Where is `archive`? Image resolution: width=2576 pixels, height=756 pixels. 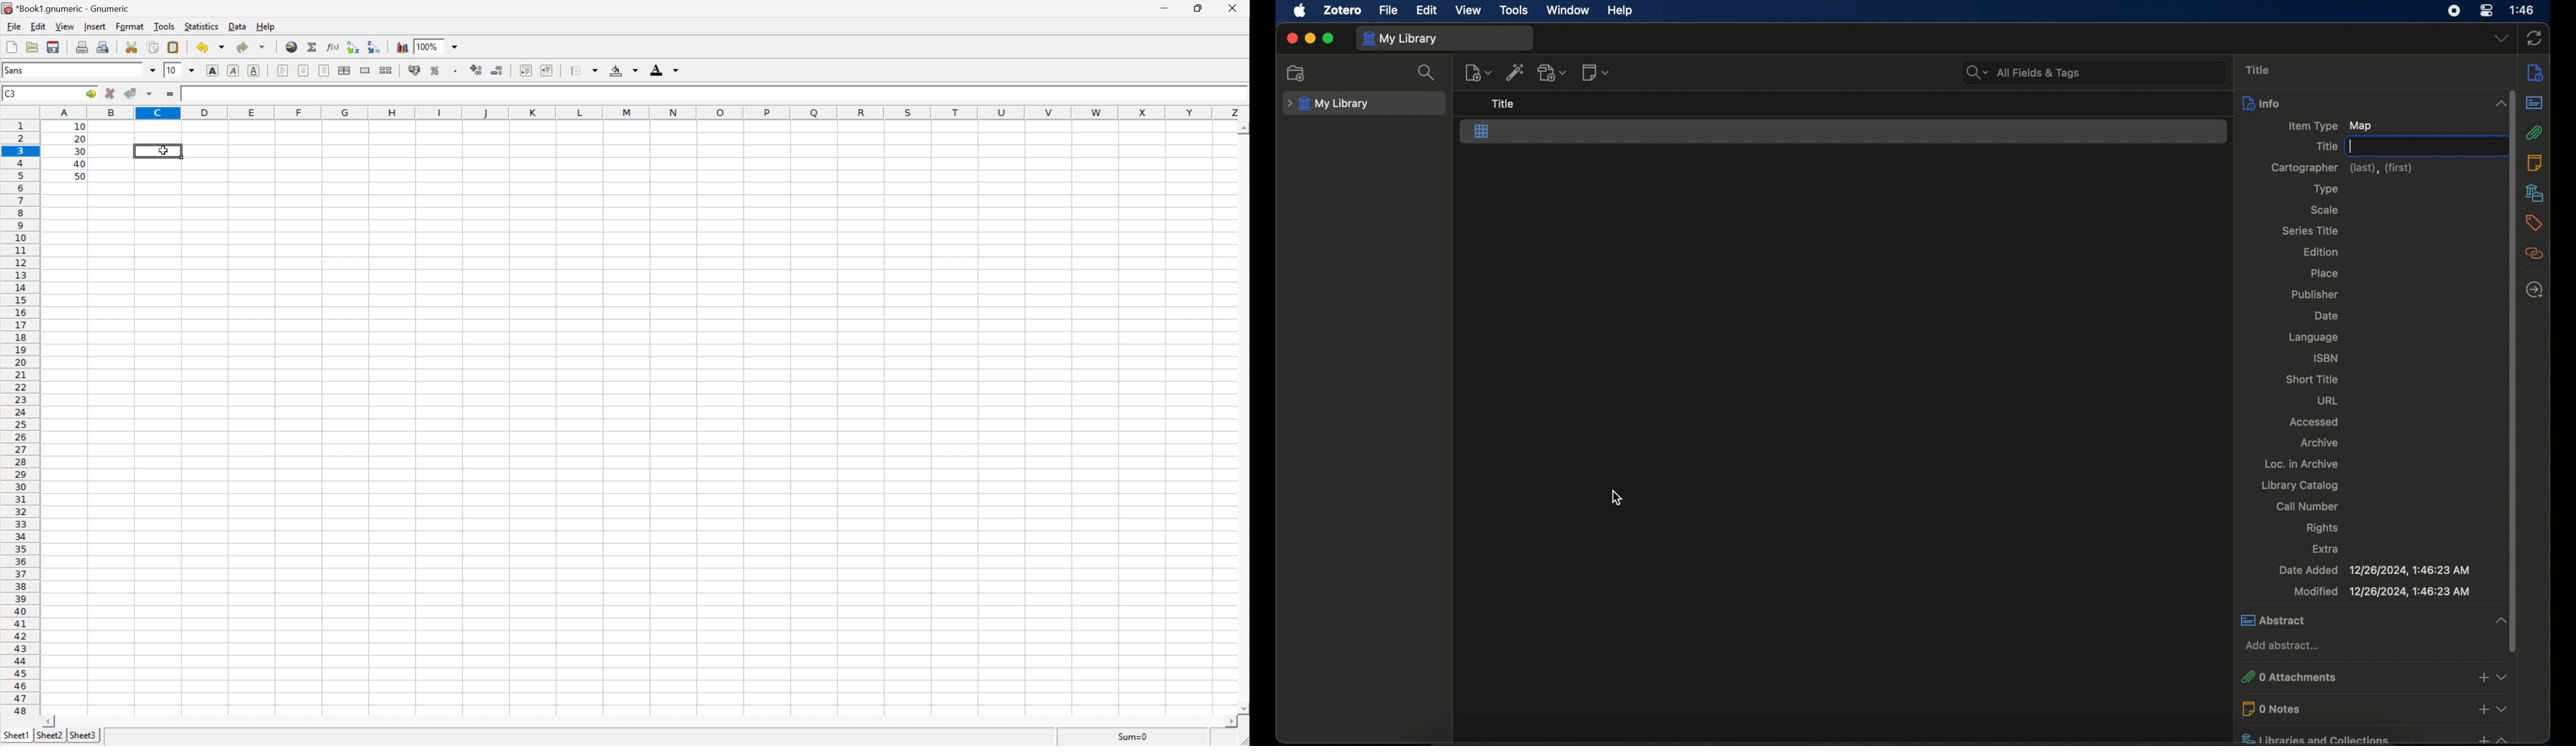
archive is located at coordinates (2320, 442).